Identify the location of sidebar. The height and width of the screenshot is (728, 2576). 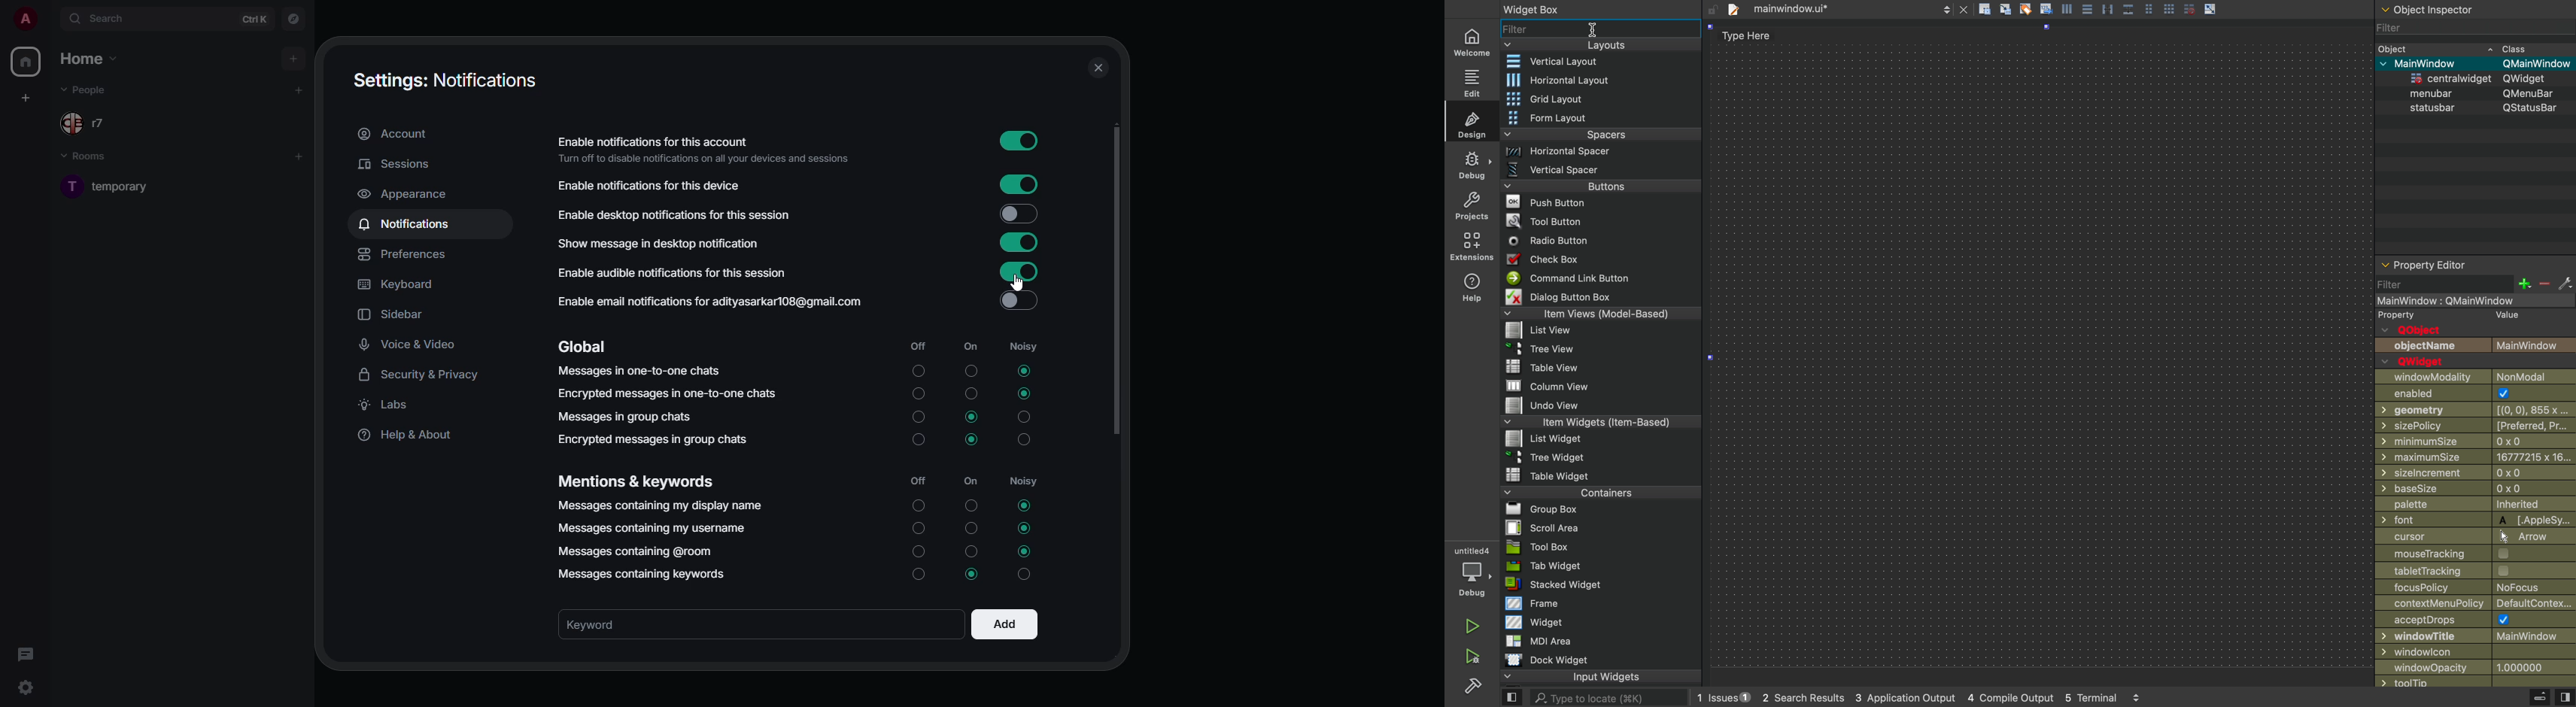
(395, 315).